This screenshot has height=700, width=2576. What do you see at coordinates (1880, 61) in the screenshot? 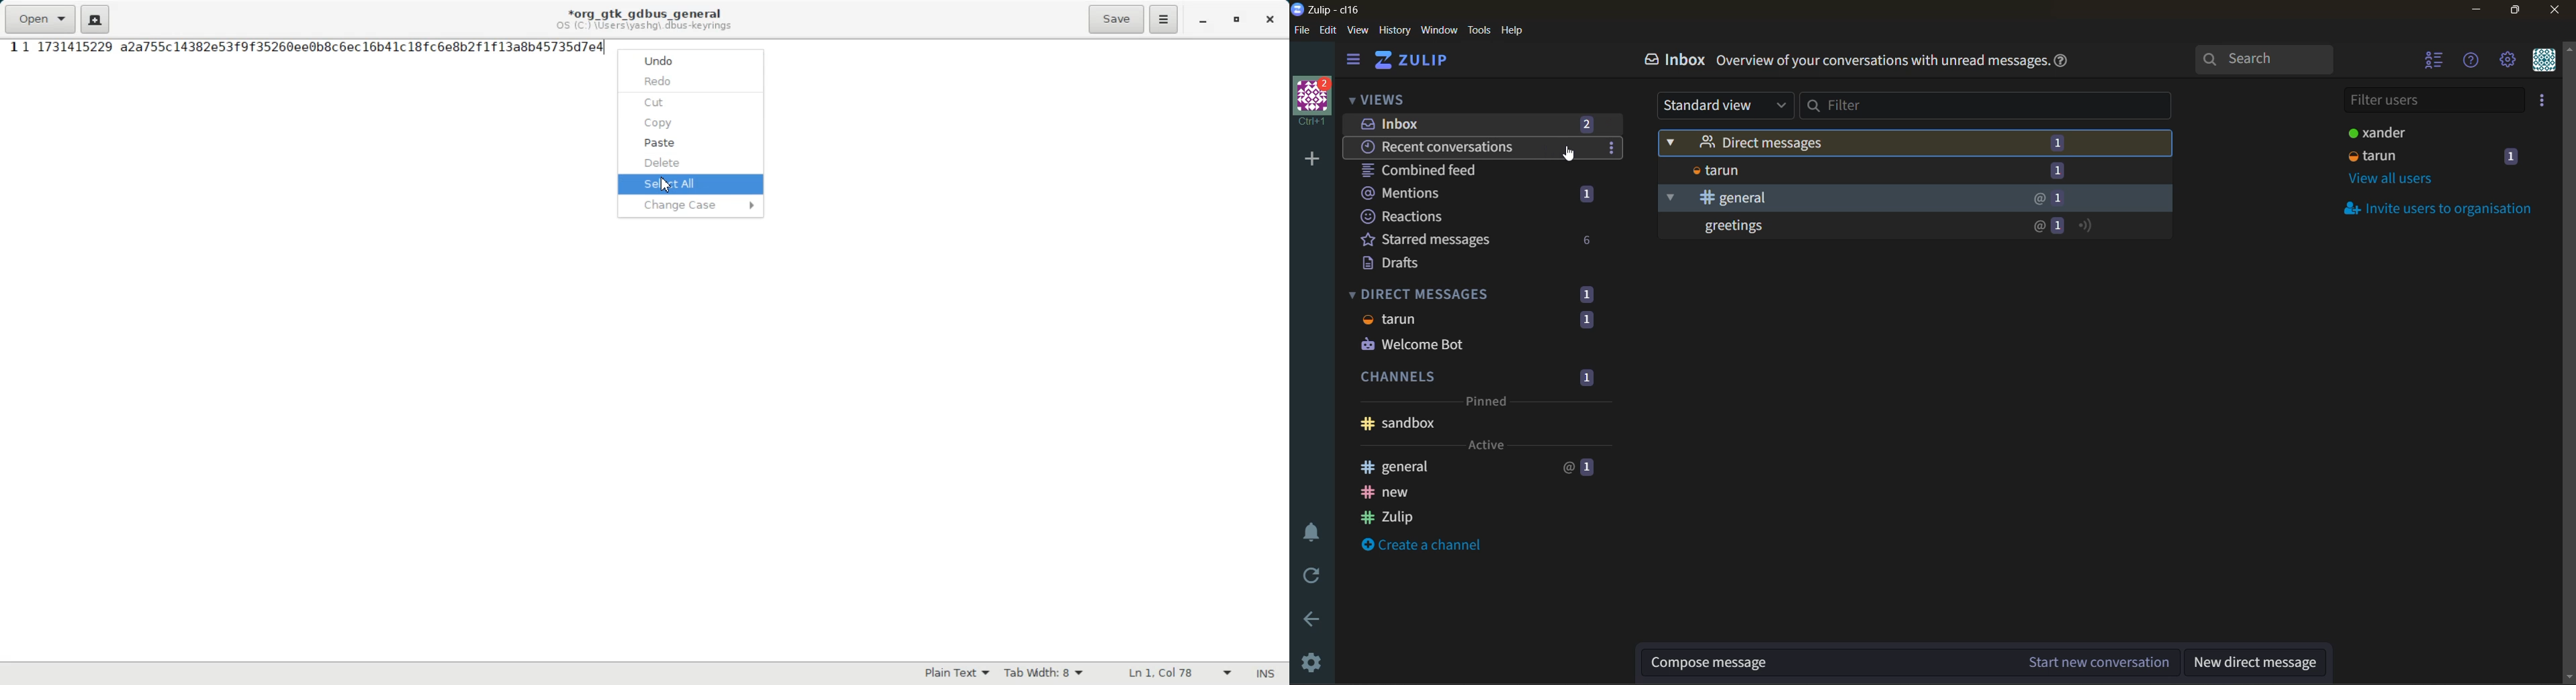
I see `text` at bounding box center [1880, 61].